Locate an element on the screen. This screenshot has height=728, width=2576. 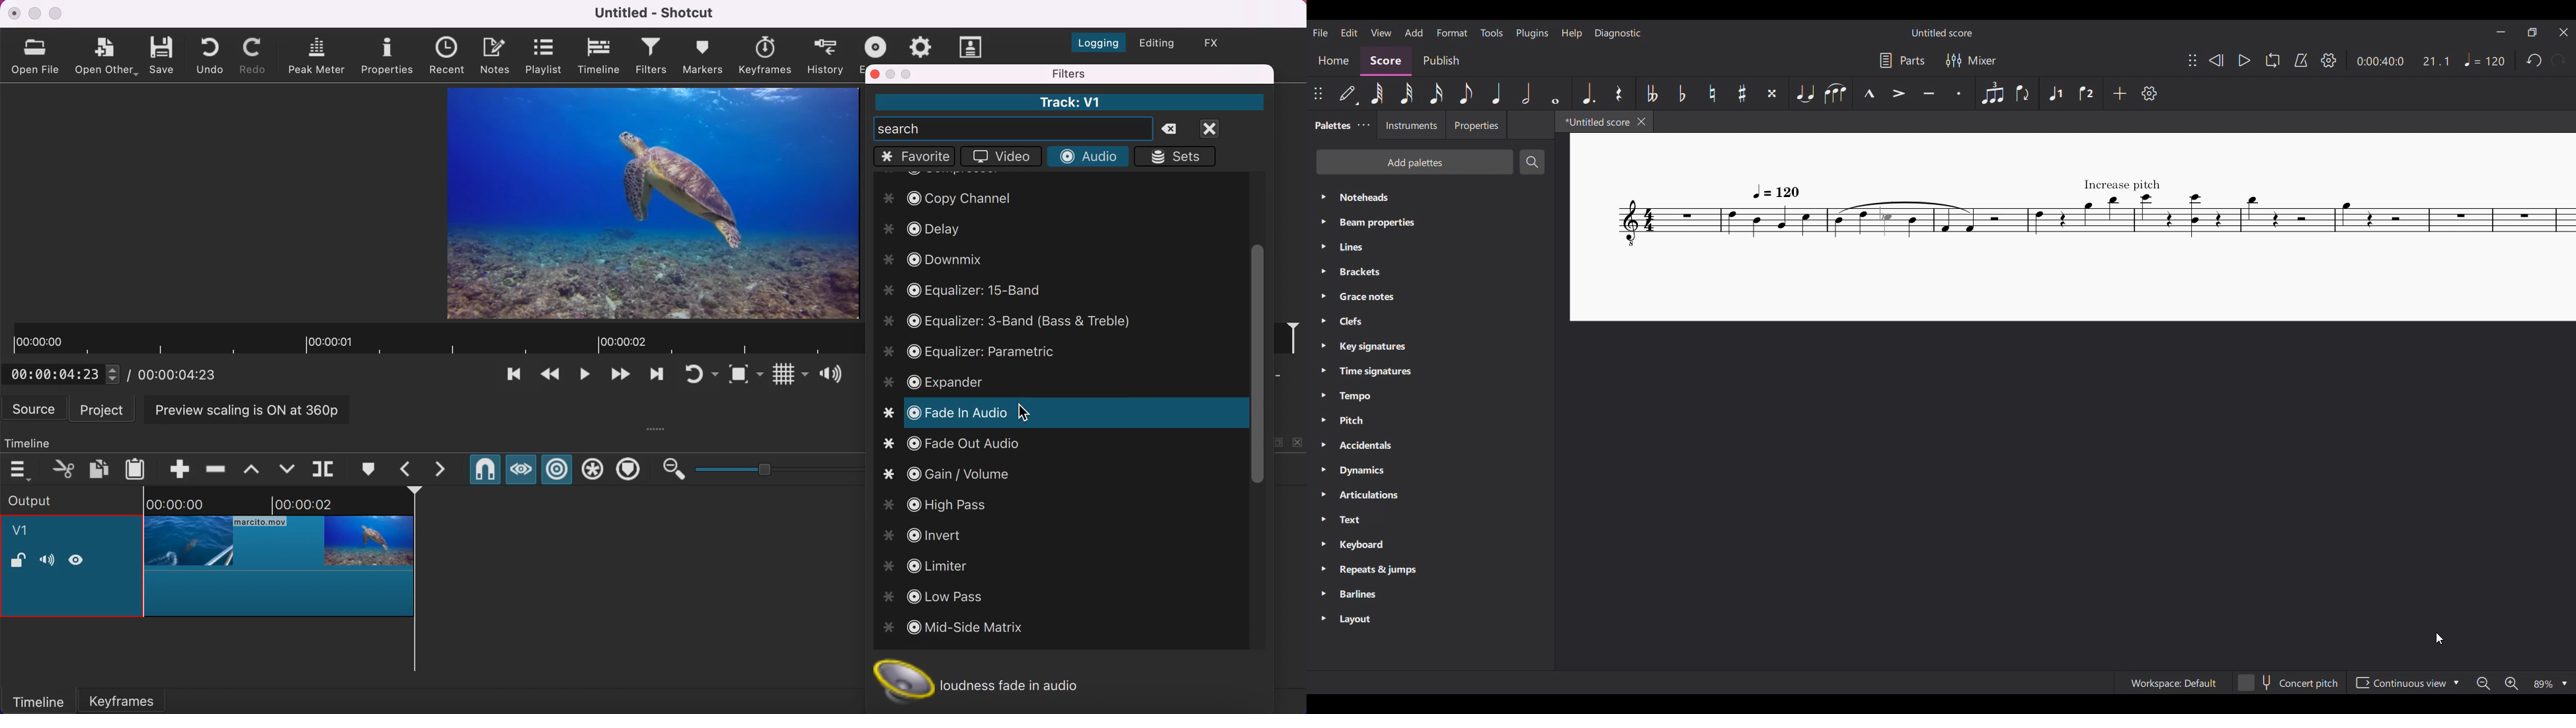
play quickly backwards is located at coordinates (549, 377).